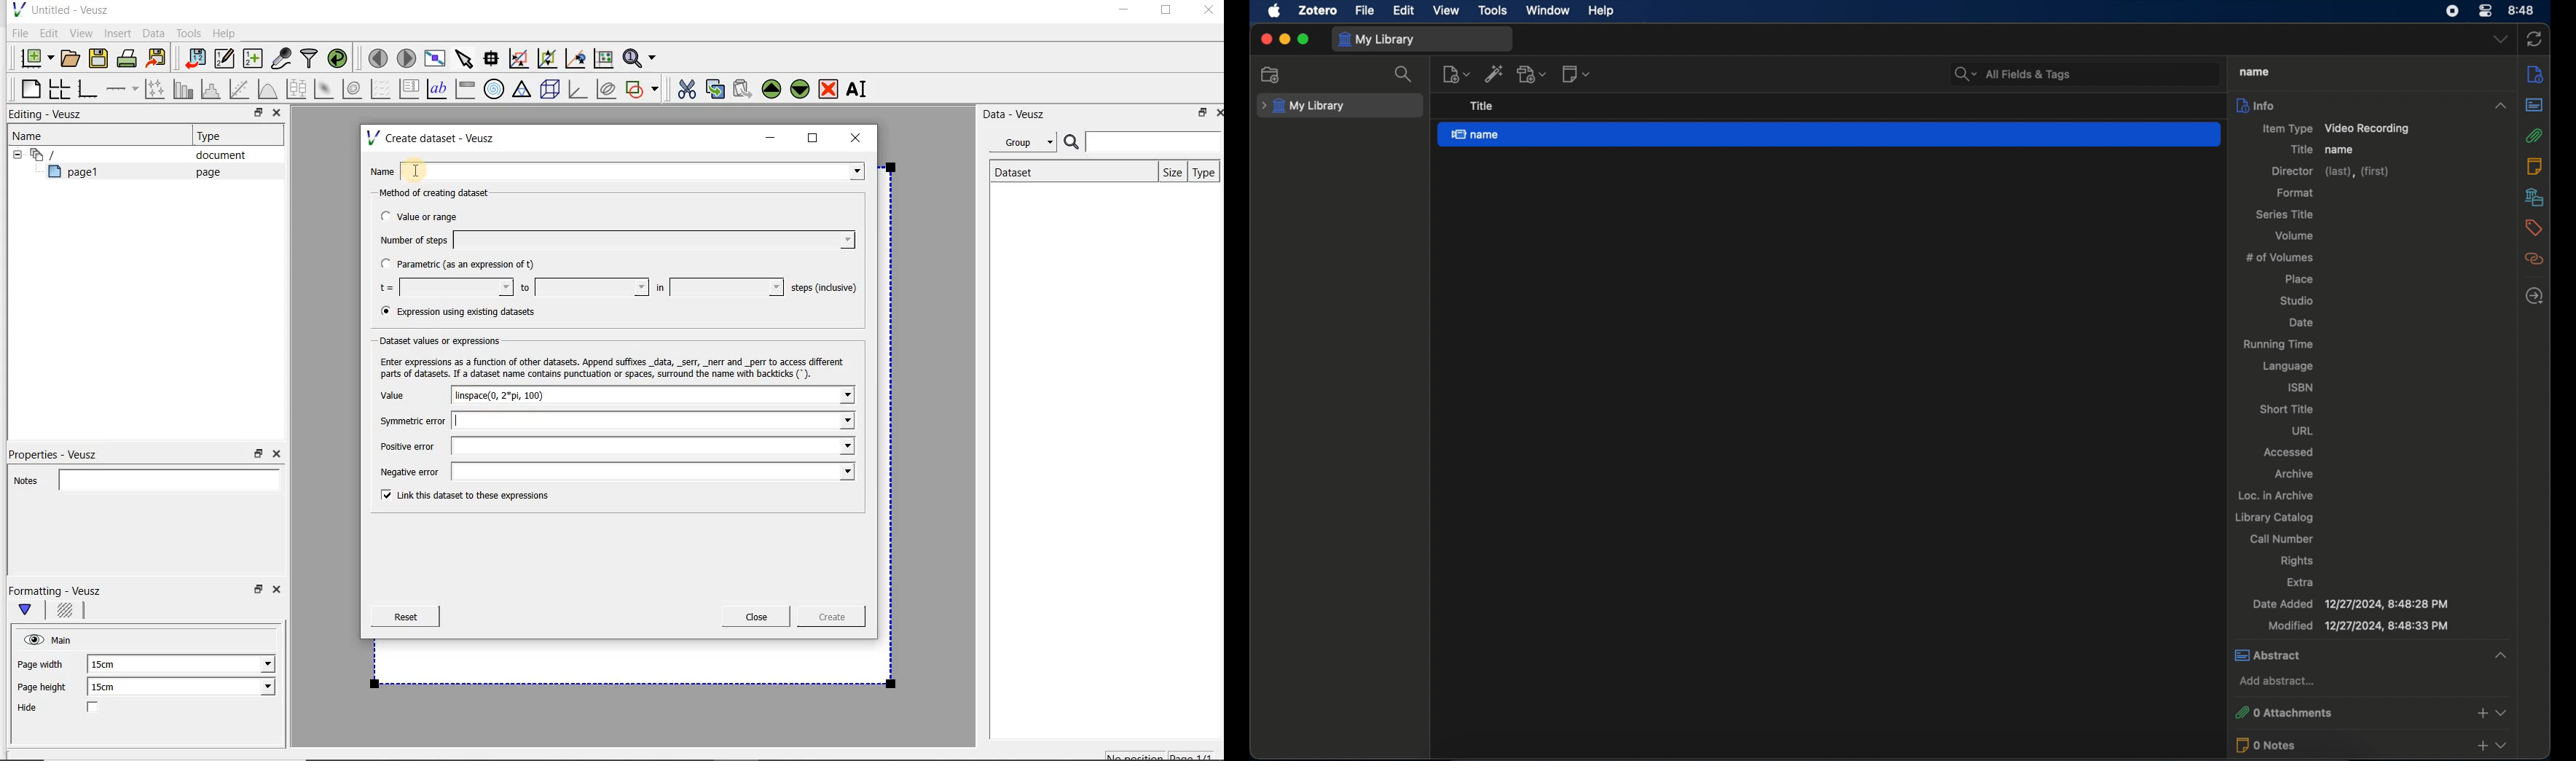  What do you see at coordinates (48, 33) in the screenshot?
I see `Edit` at bounding box center [48, 33].